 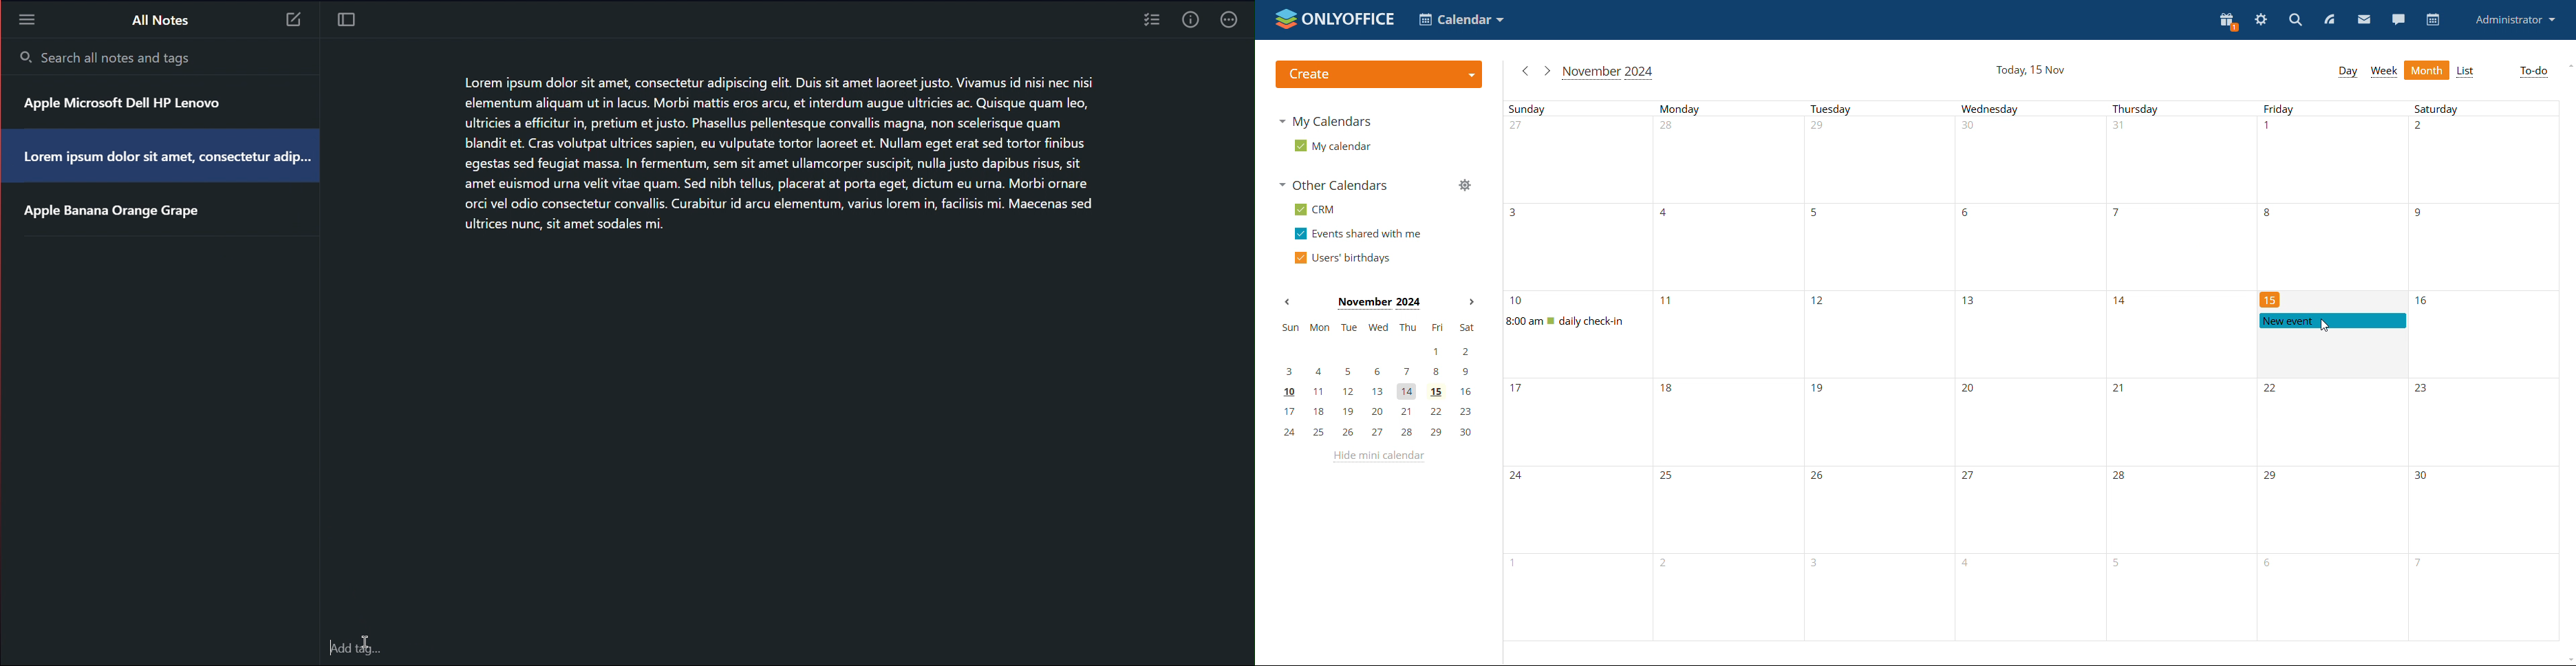 I want to click on More, so click(x=26, y=19).